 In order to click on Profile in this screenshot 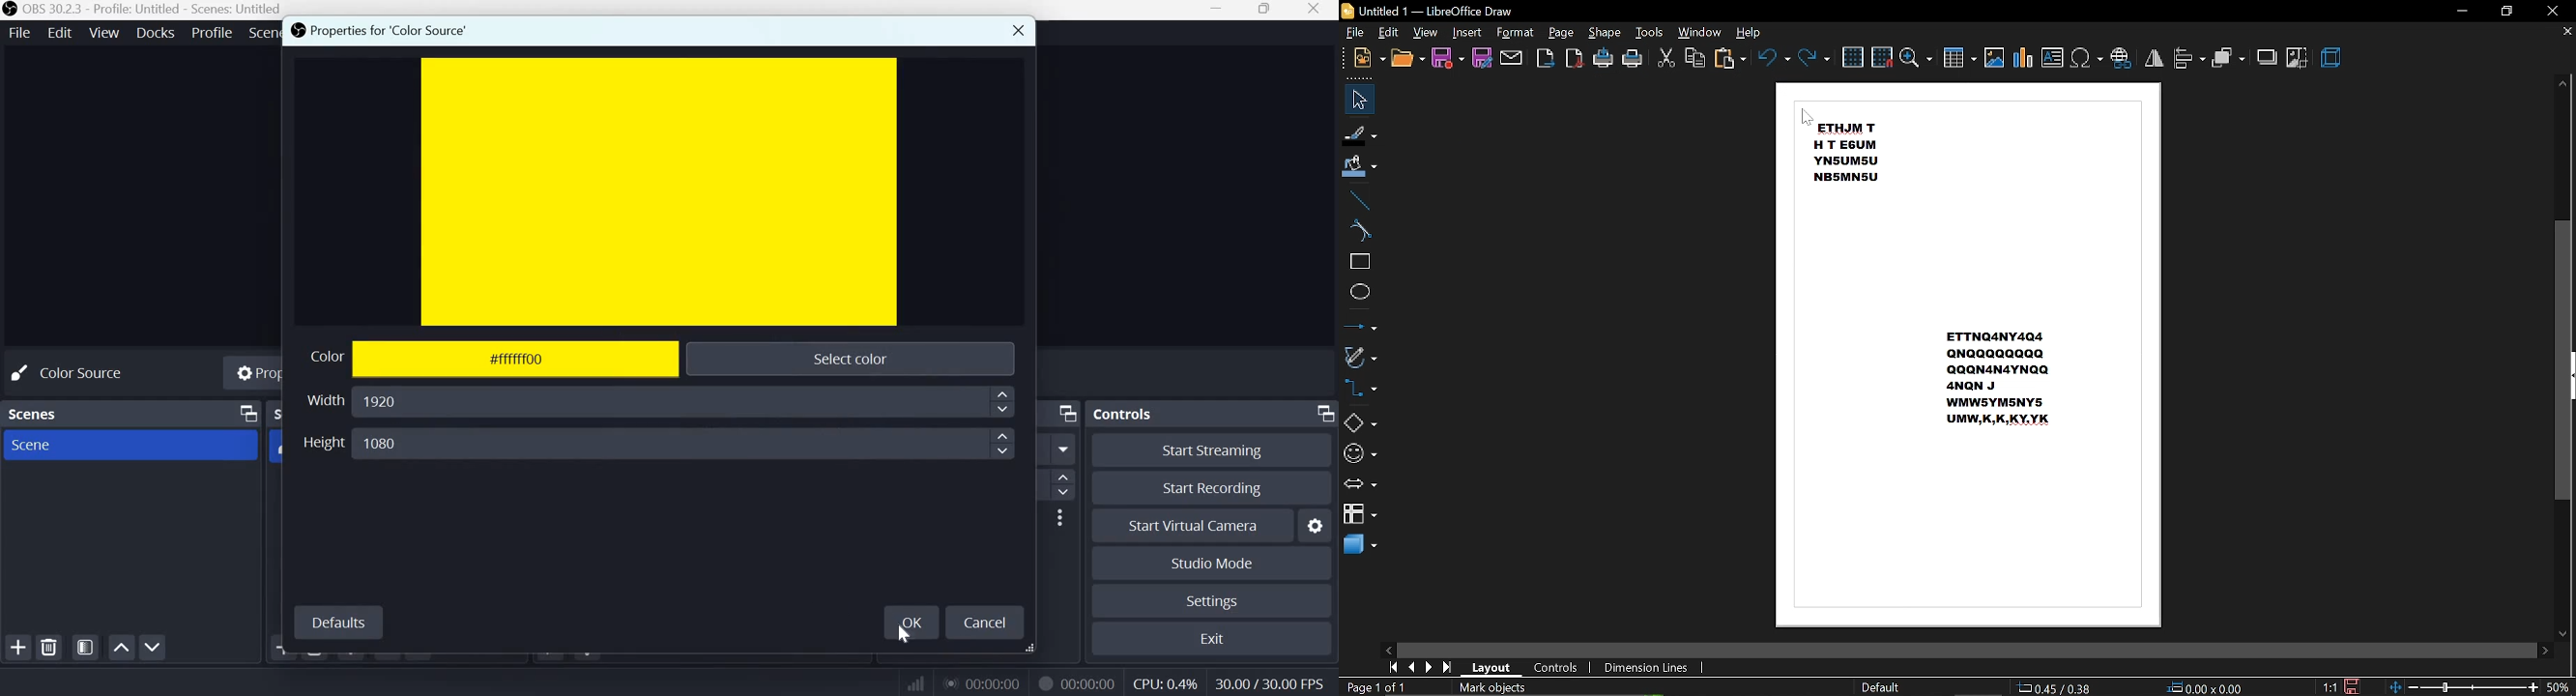, I will do `click(211, 32)`.